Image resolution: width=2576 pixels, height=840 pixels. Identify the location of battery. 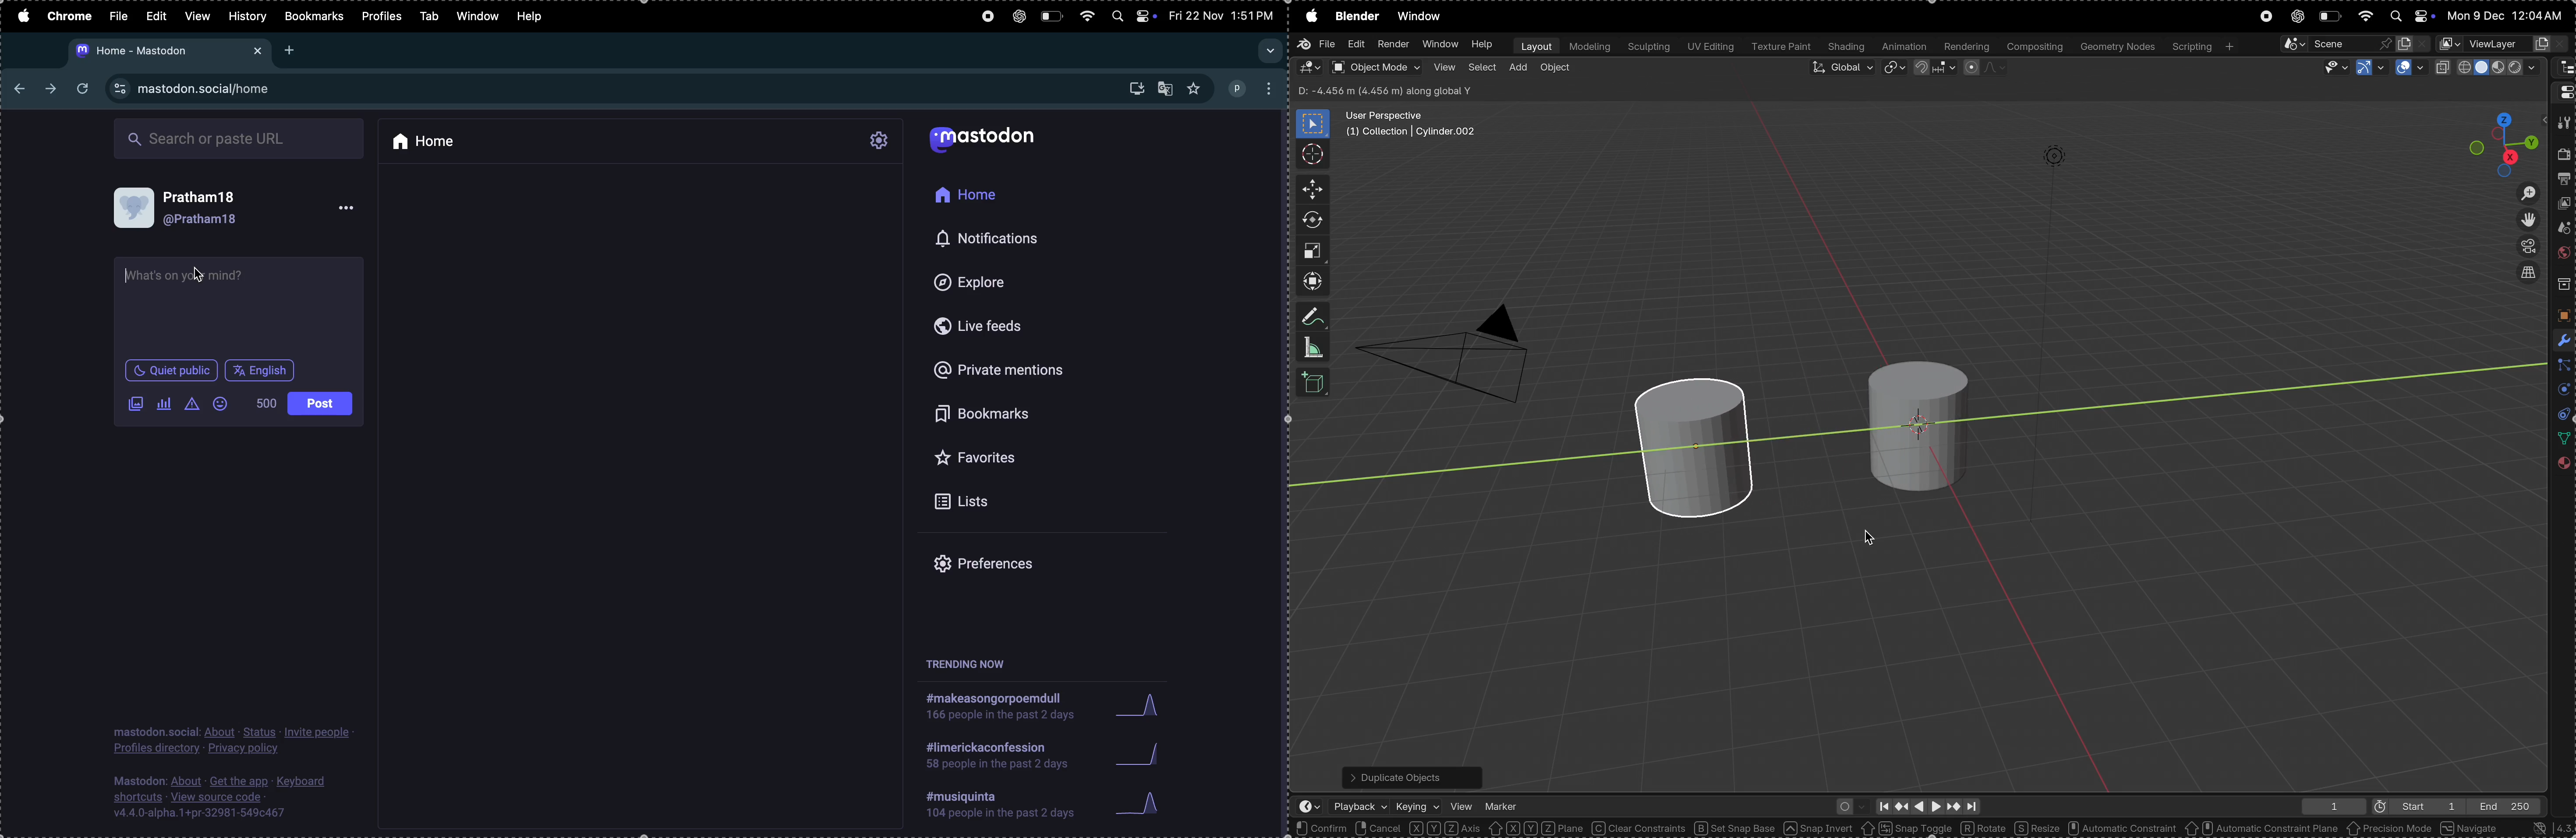
(1049, 14).